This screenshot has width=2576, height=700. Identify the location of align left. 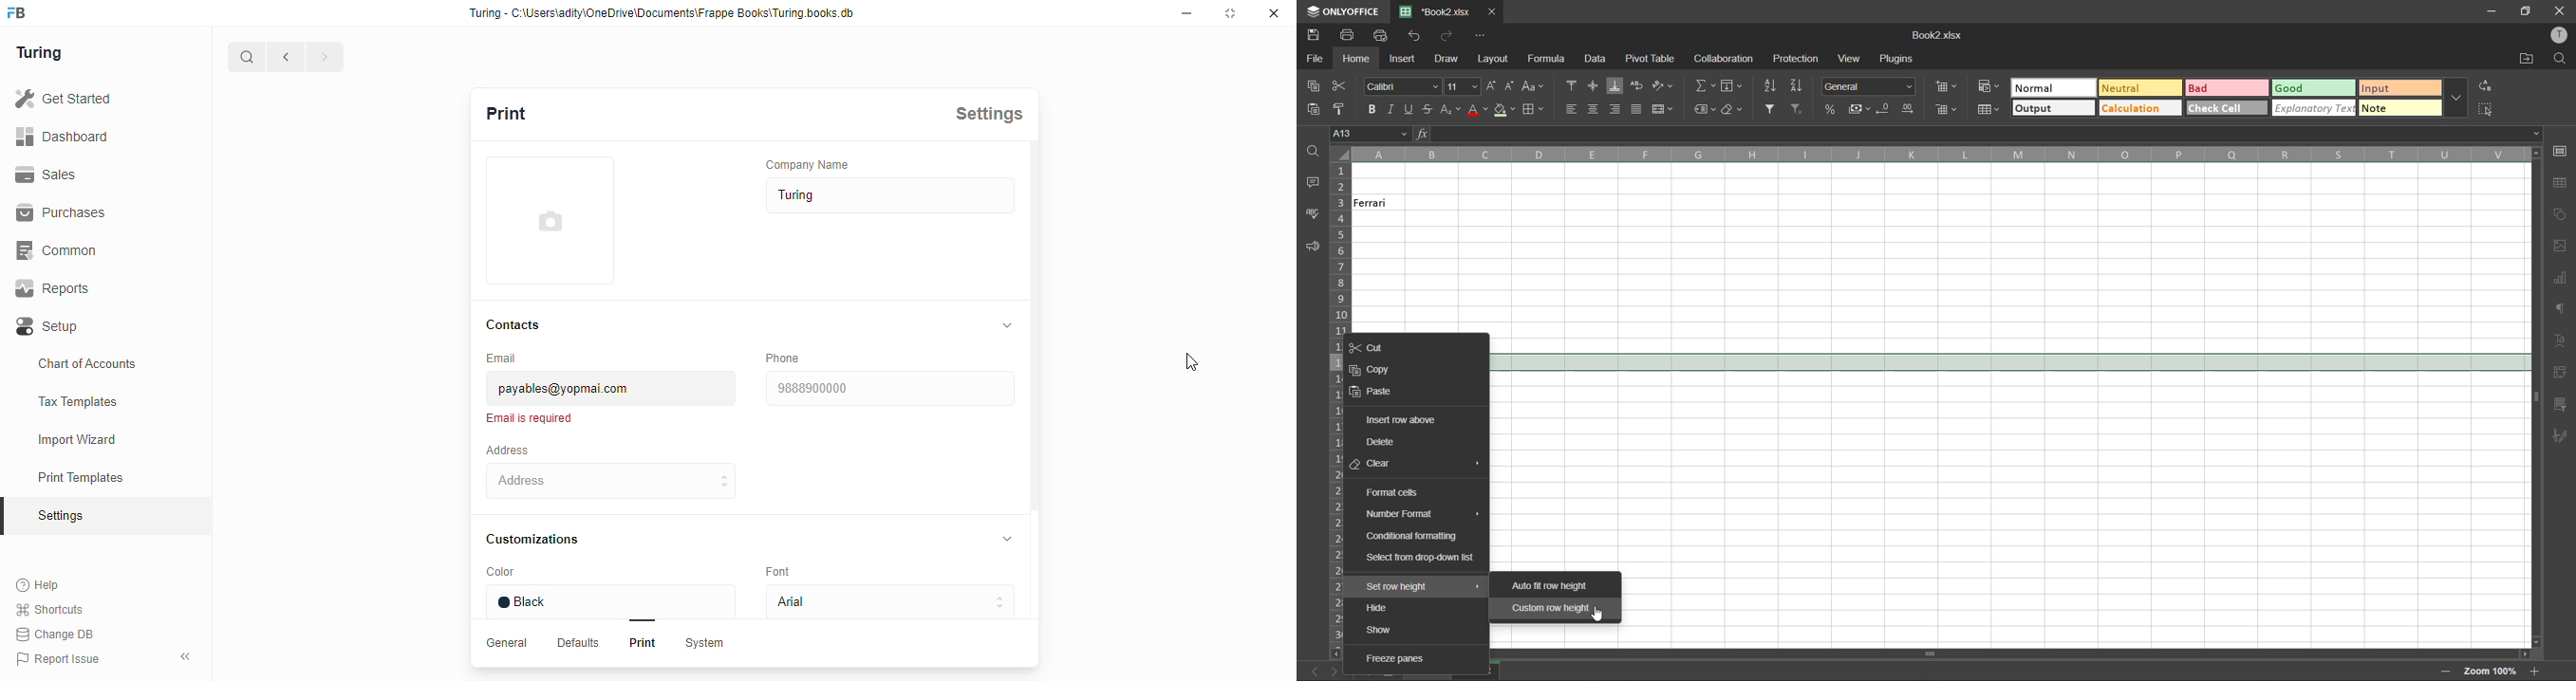
(1575, 109).